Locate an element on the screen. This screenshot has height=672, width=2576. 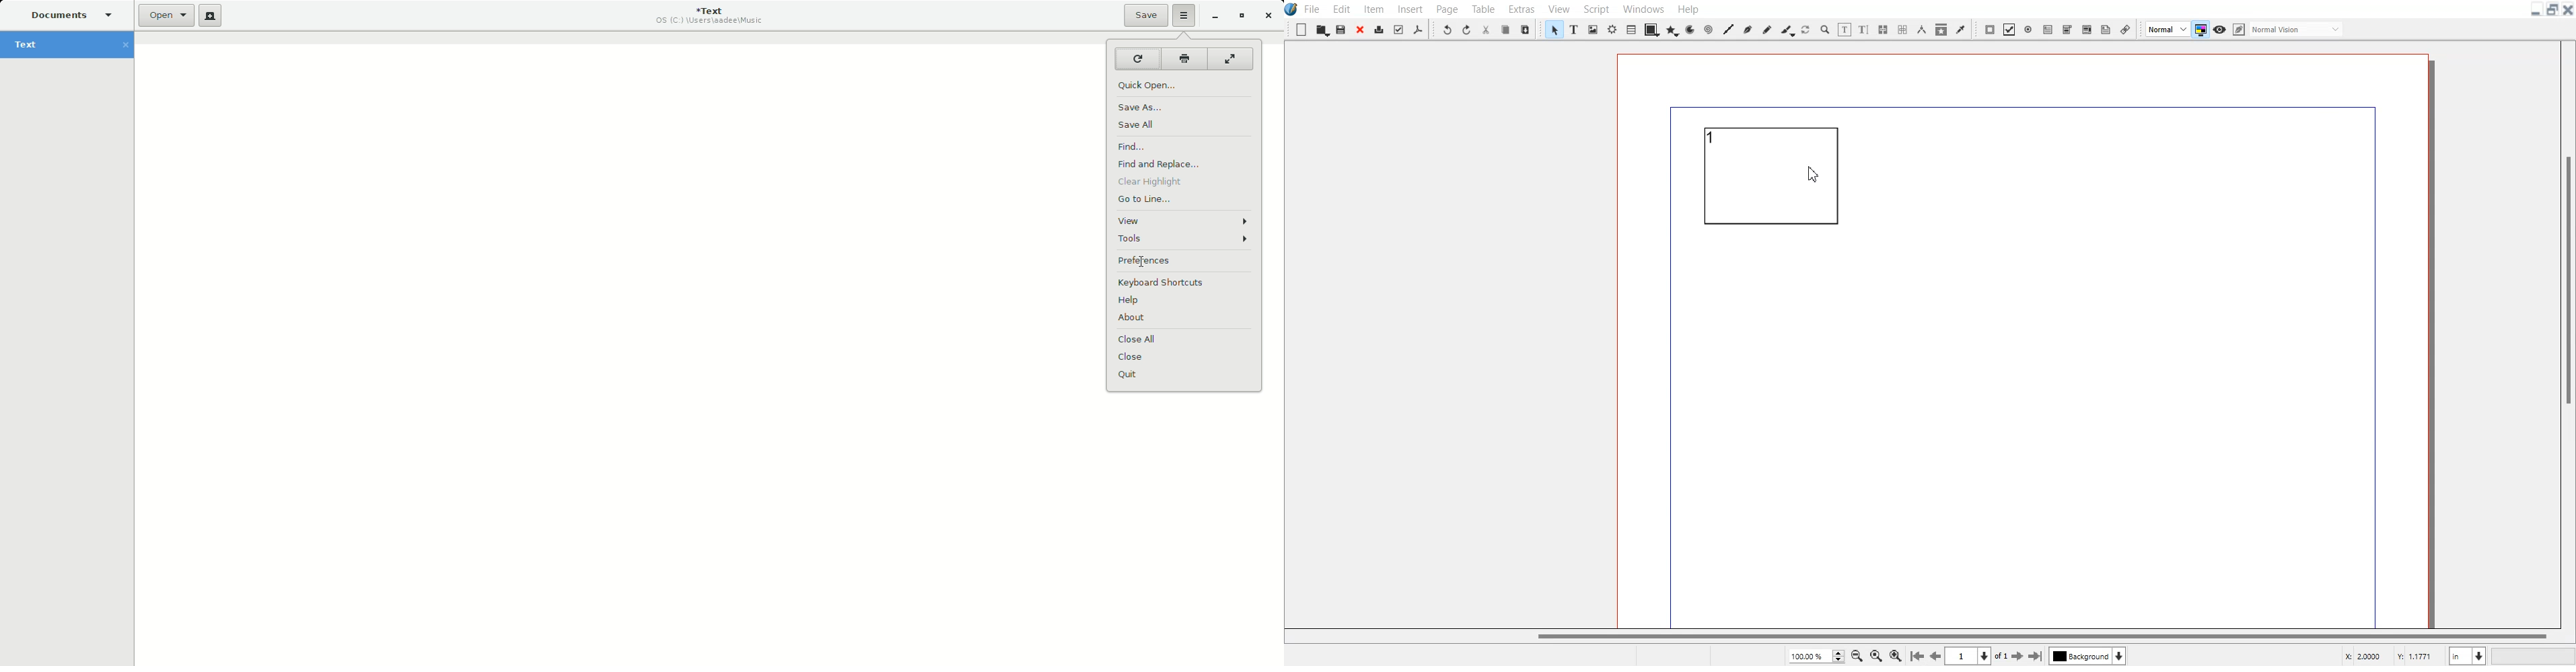
Zoom In is located at coordinates (1896, 655).